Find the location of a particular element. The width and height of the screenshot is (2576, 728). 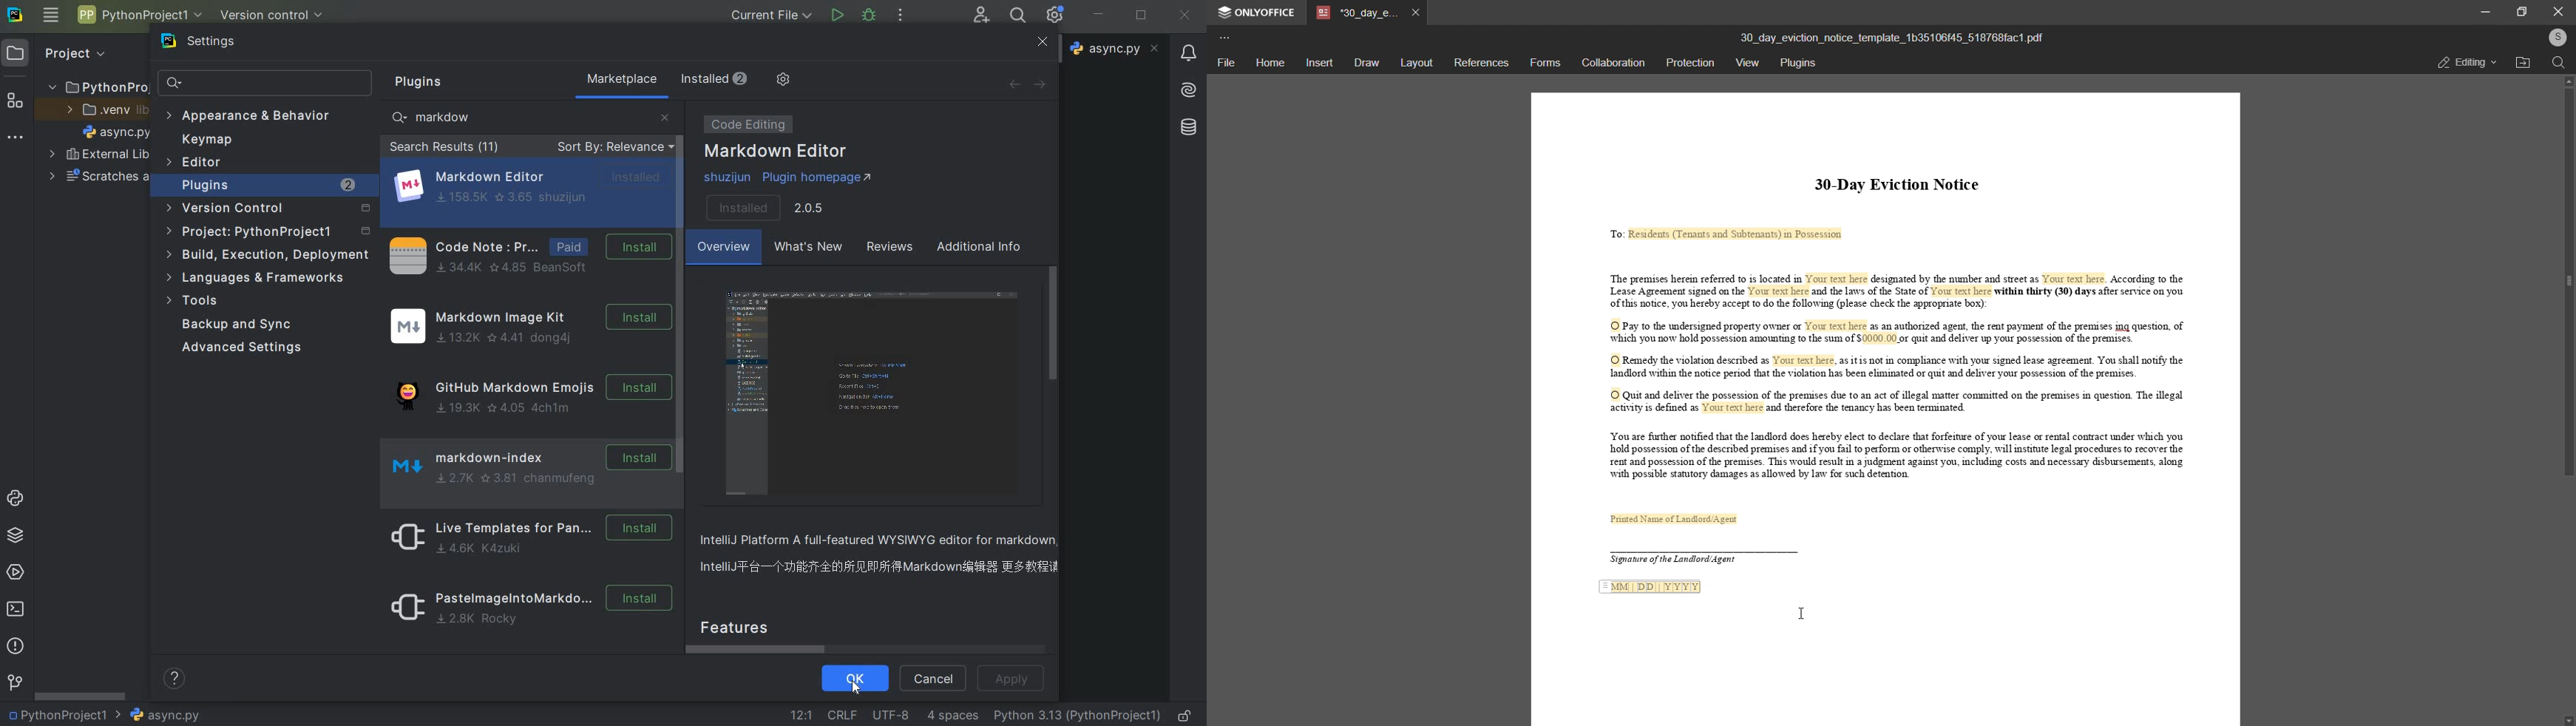

open file location is located at coordinates (2523, 63).